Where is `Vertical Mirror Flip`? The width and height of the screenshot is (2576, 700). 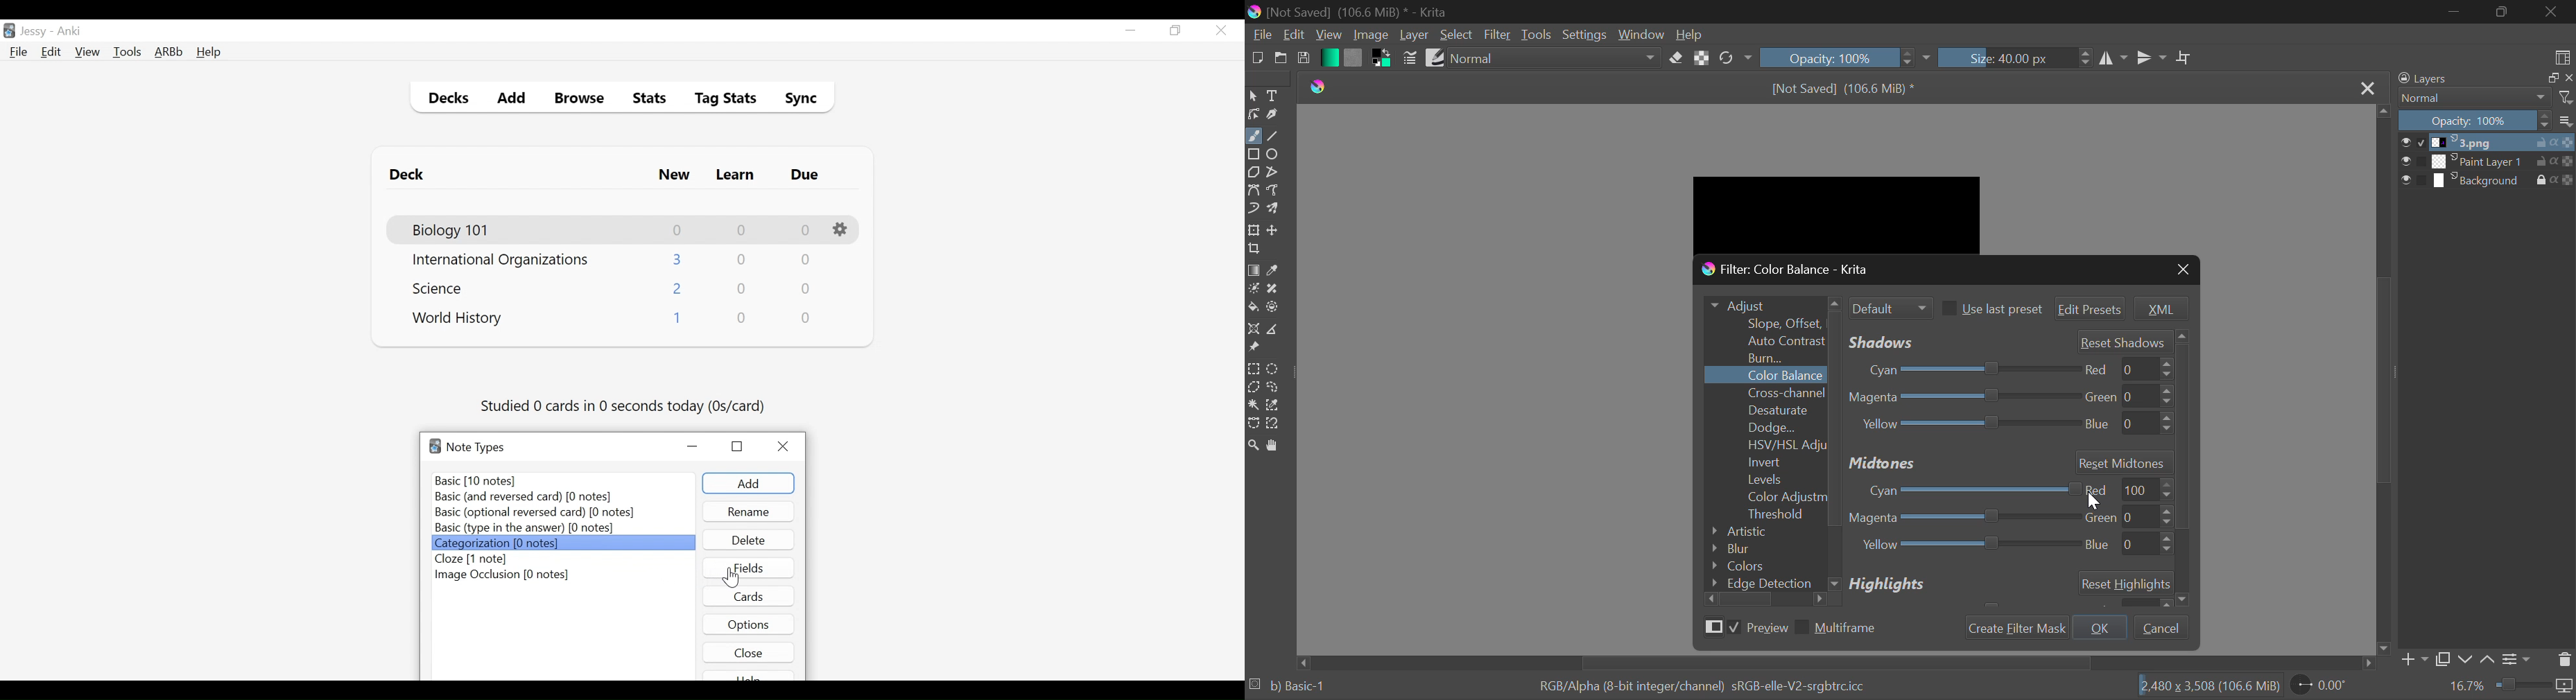
Vertical Mirror Flip is located at coordinates (2113, 57).